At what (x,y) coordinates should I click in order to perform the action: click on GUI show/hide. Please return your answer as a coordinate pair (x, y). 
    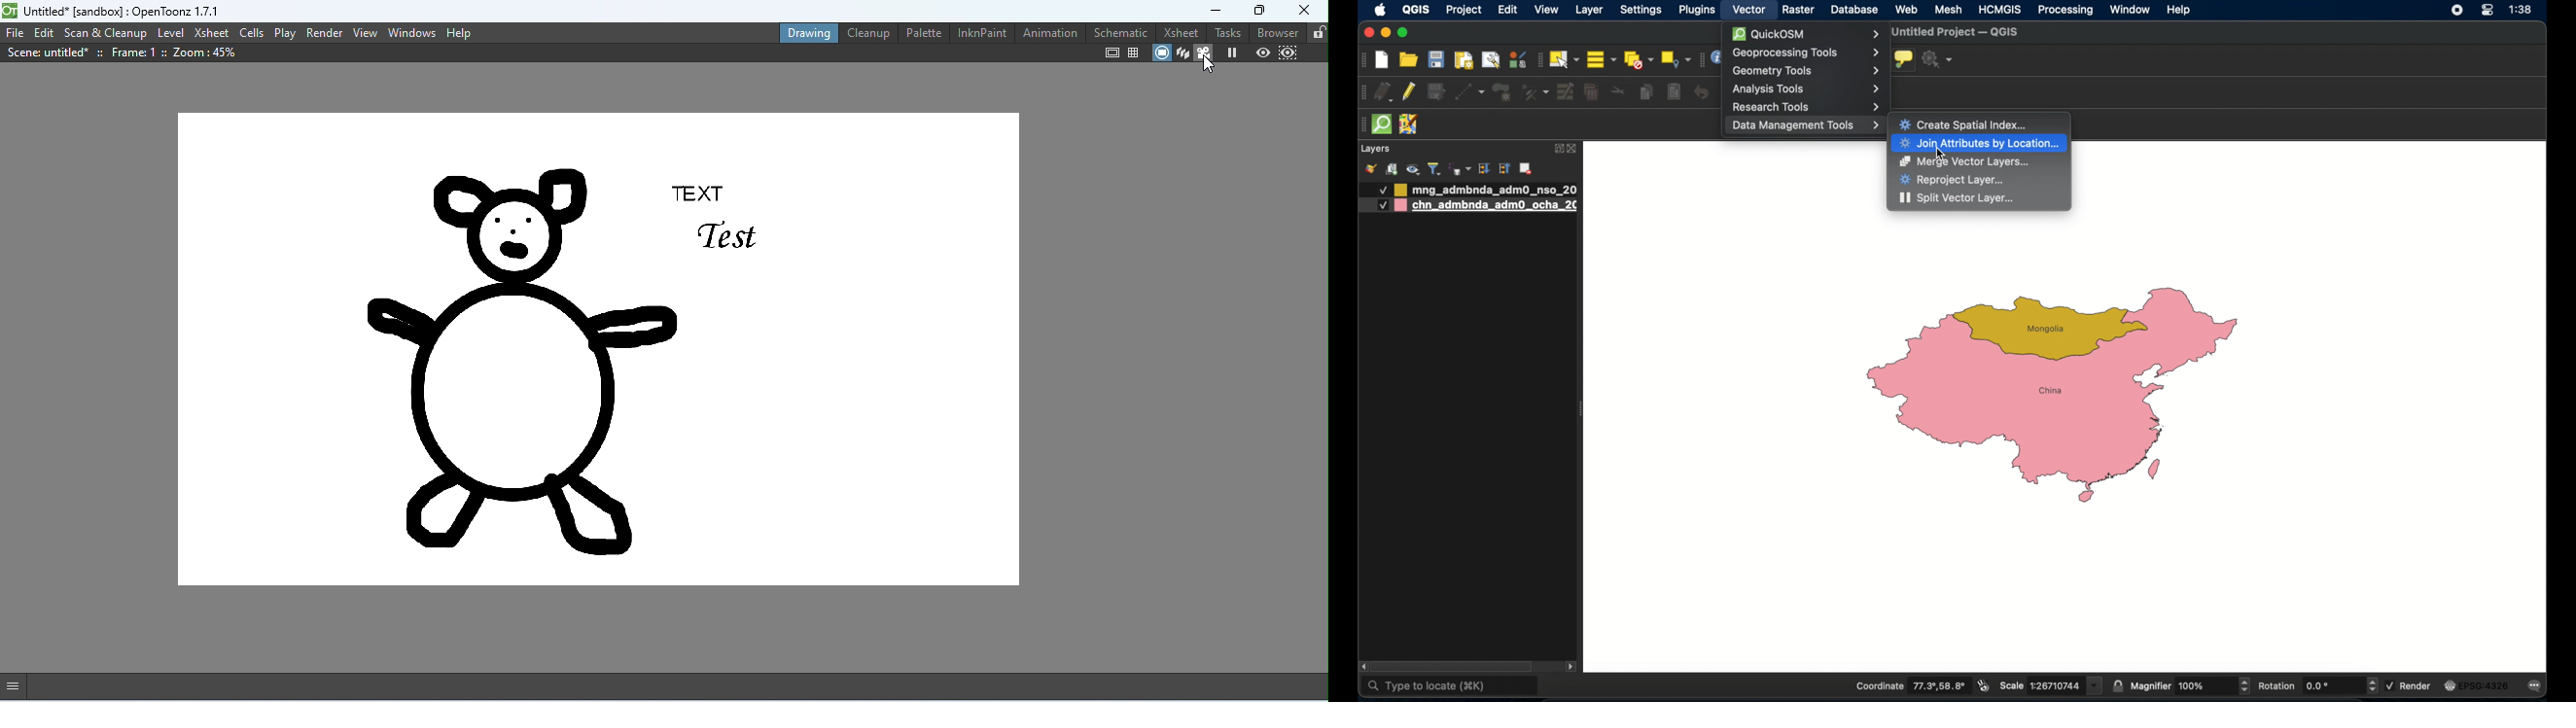
    Looking at the image, I should click on (19, 685).